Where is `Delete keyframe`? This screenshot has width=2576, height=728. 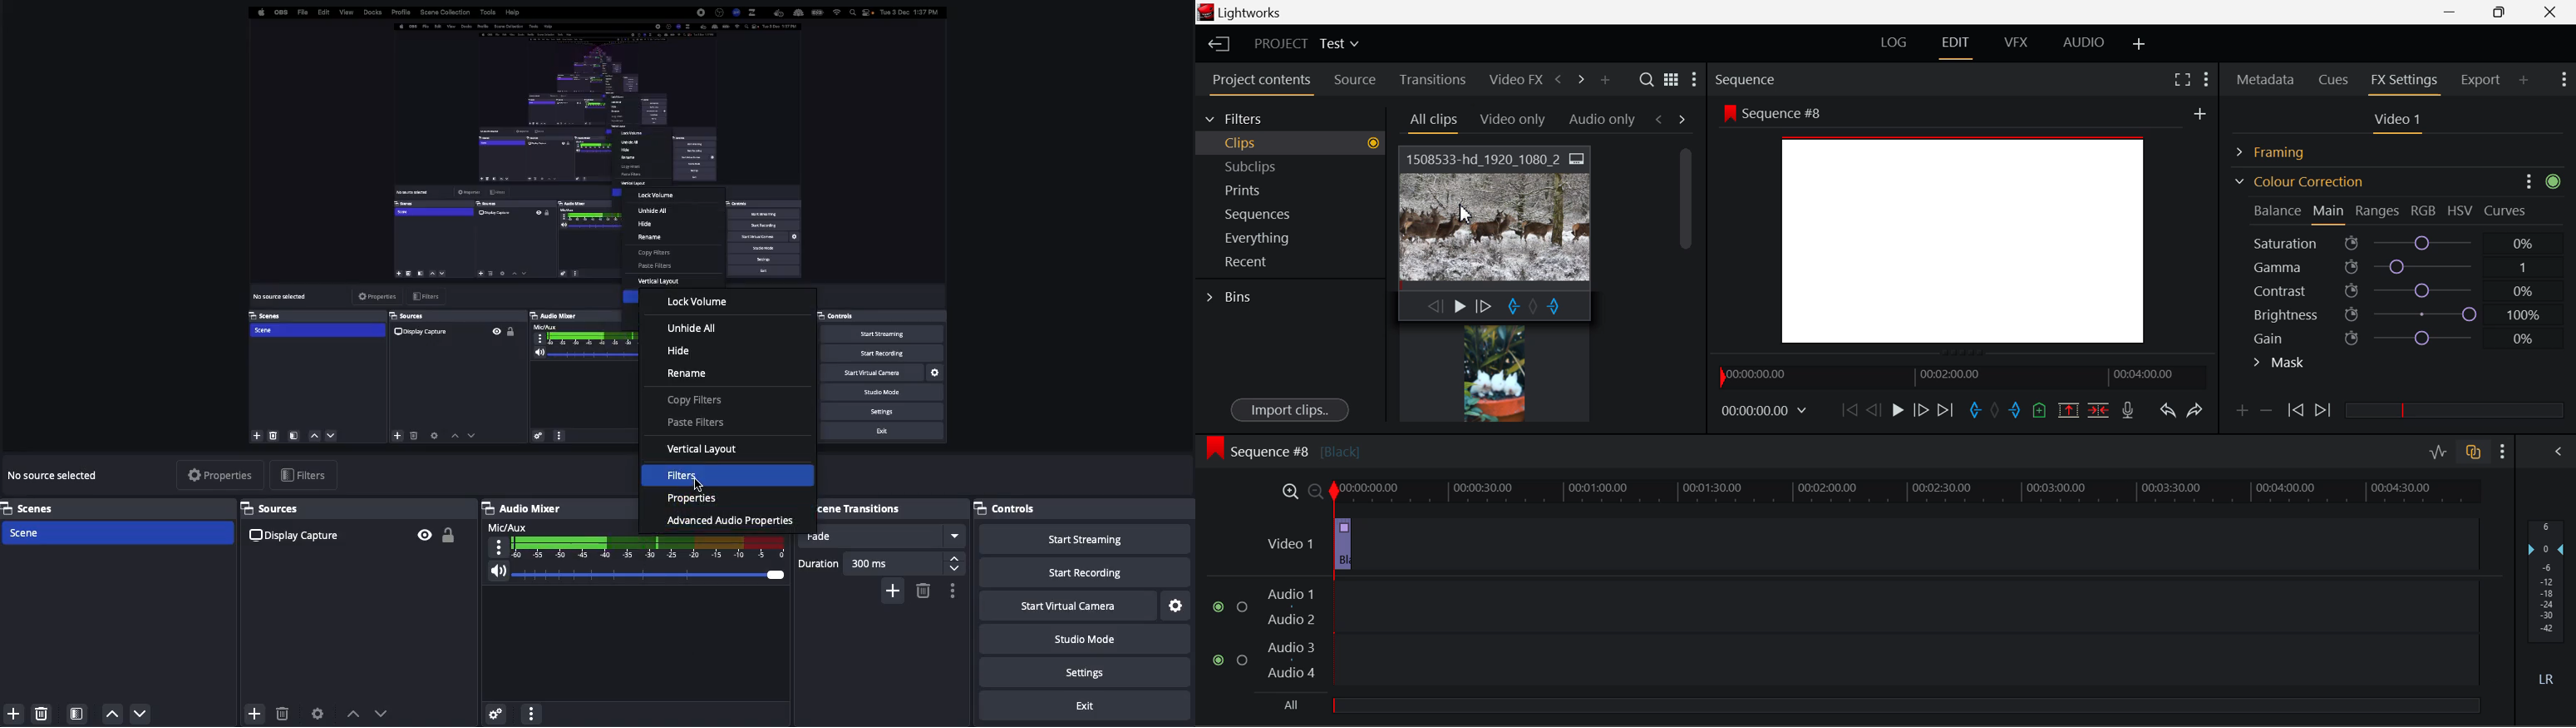 Delete keyframe is located at coordinates (2266, 413).